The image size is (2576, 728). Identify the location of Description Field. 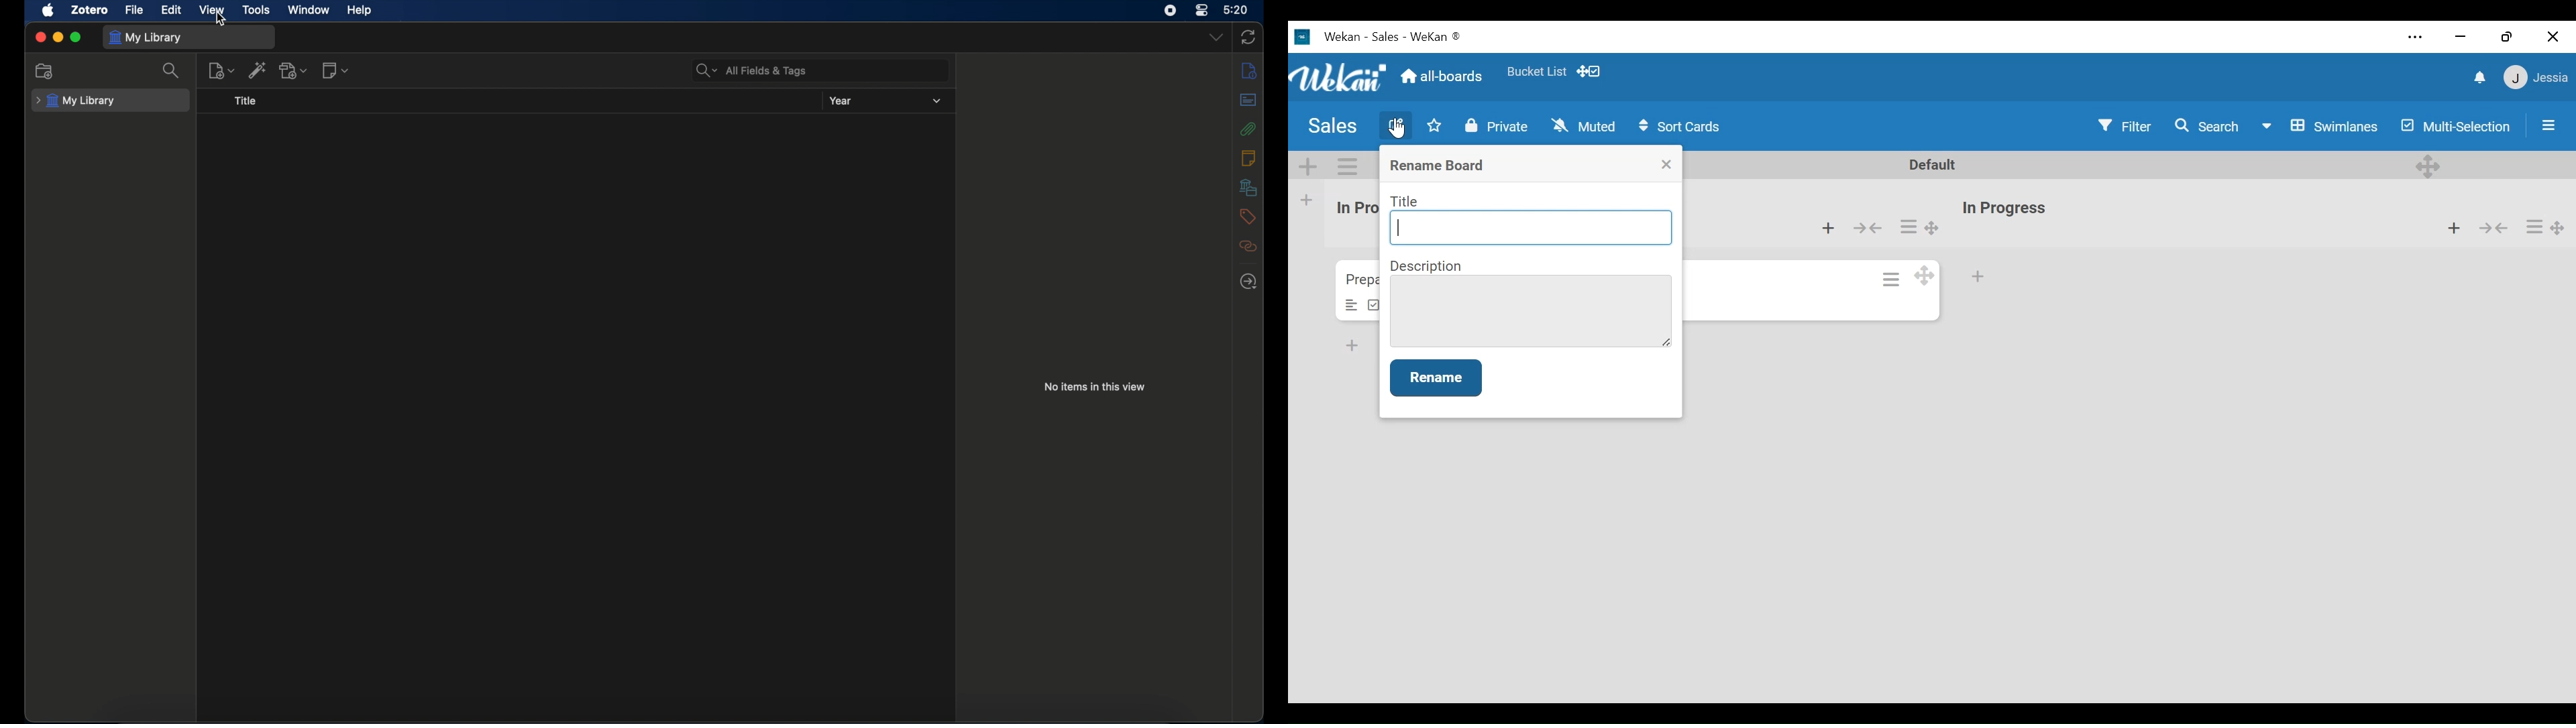
(1530, 311).